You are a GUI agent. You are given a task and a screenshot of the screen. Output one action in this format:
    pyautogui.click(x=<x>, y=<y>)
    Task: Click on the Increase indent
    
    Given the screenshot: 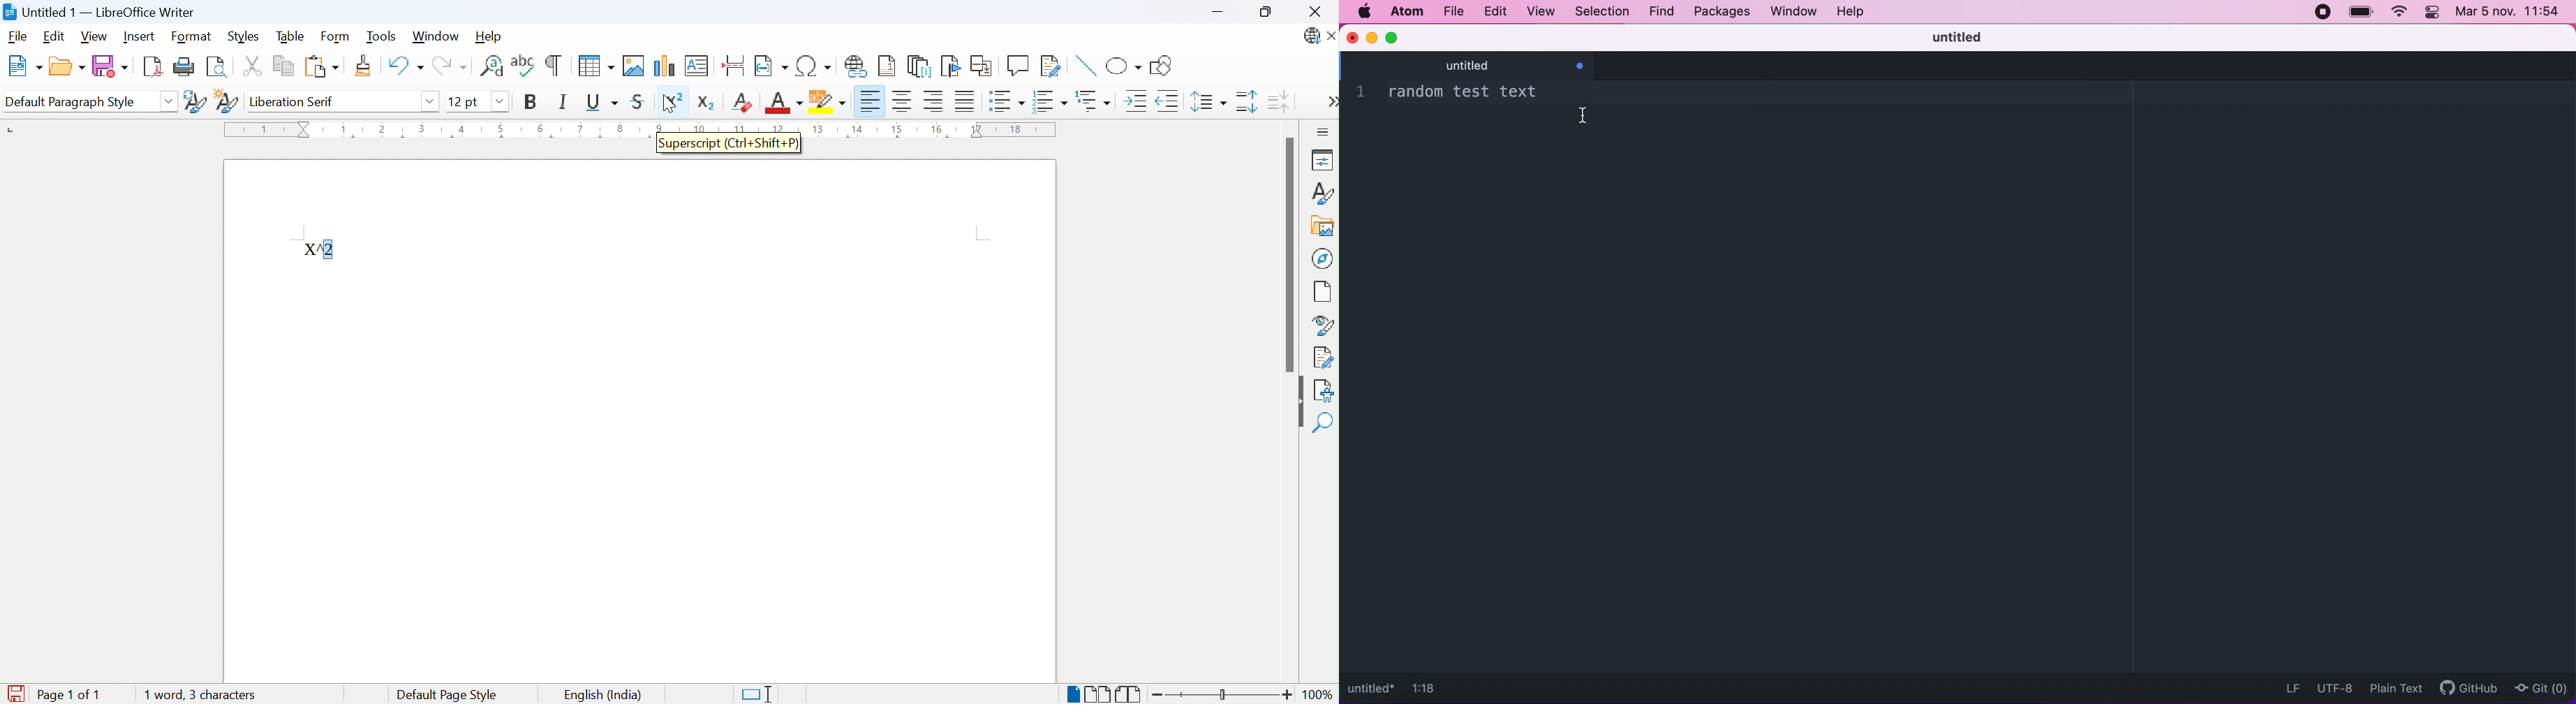 What is the action you would take?
    pyautogui.click(x=1136, y=102)
    